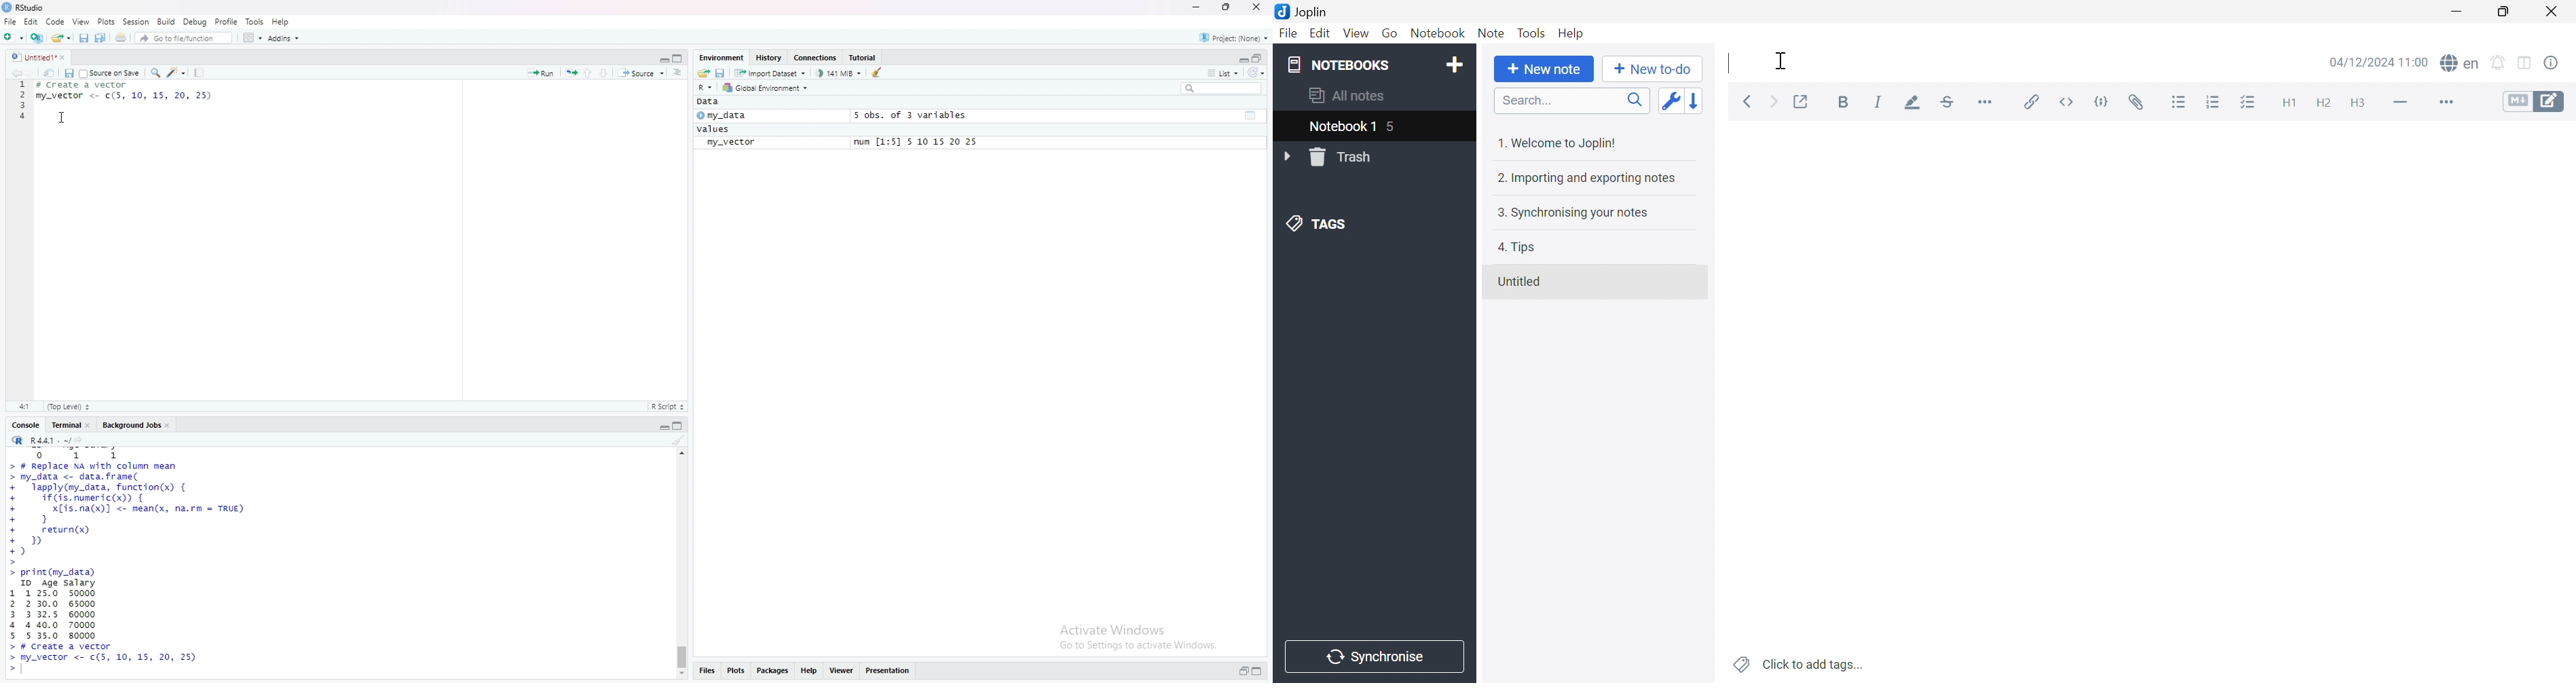 The image size is (2576, 700). I want to click on Toggle editors, so click(2534, 102).